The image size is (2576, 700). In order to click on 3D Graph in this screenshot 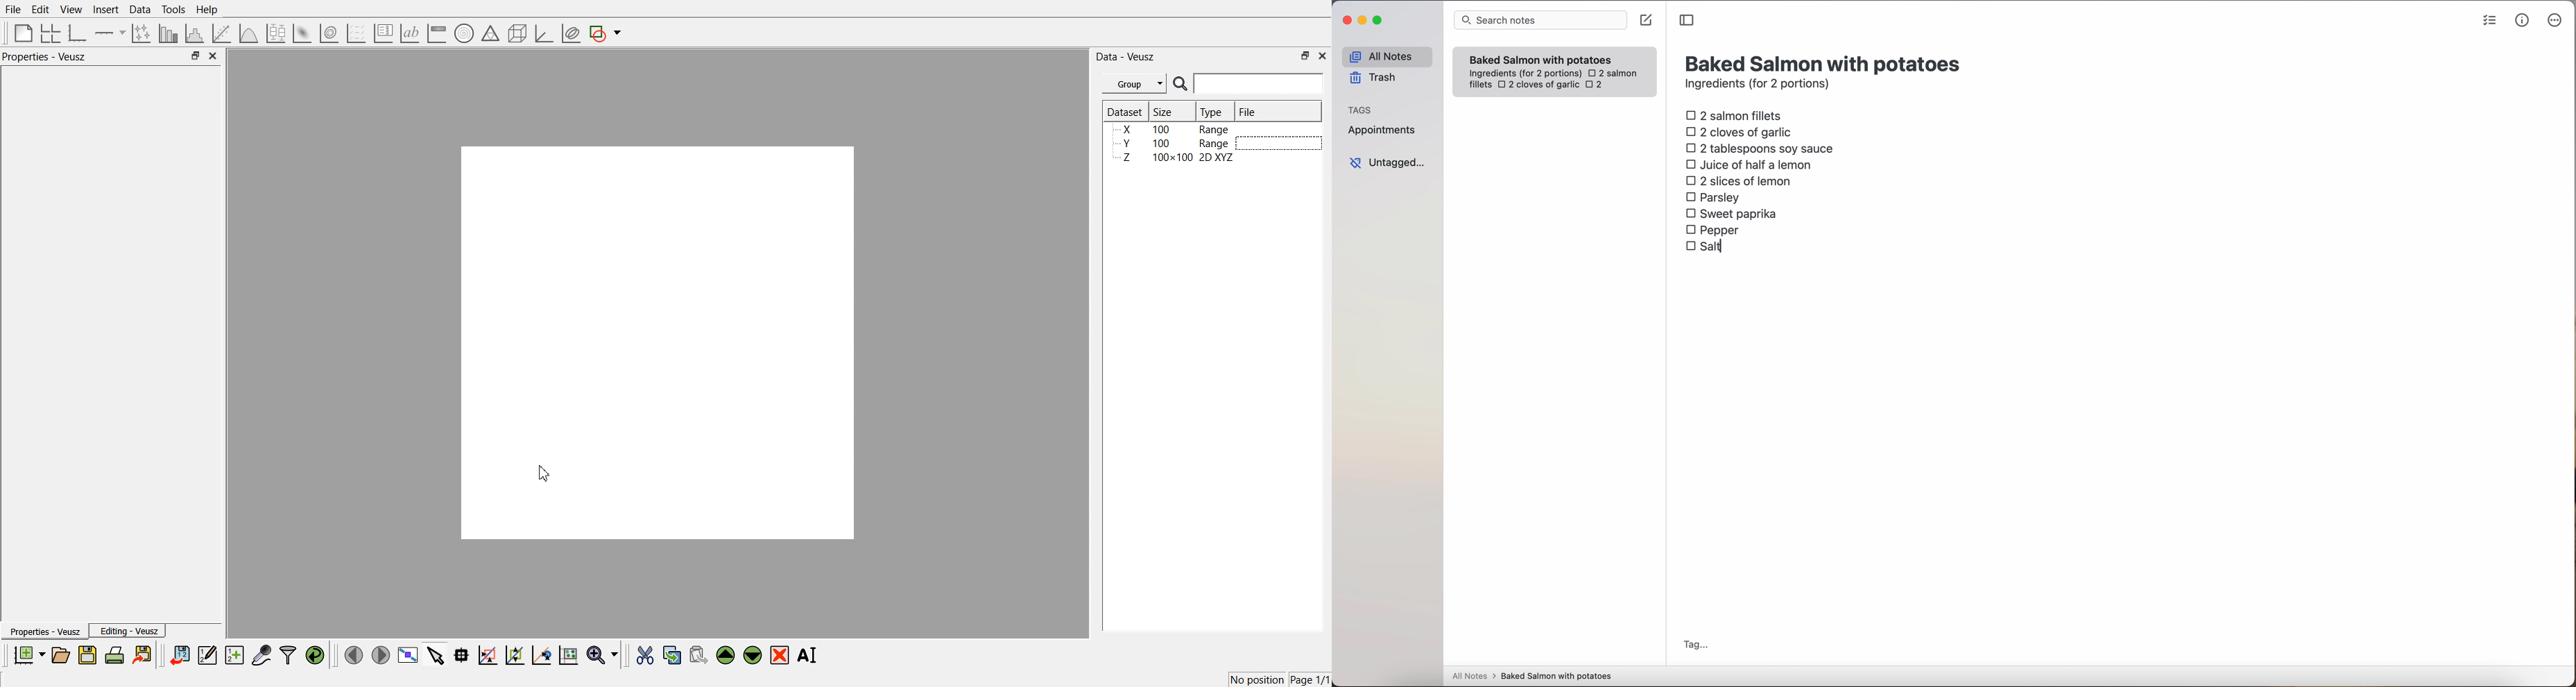, I will do `click(544, 33)`.